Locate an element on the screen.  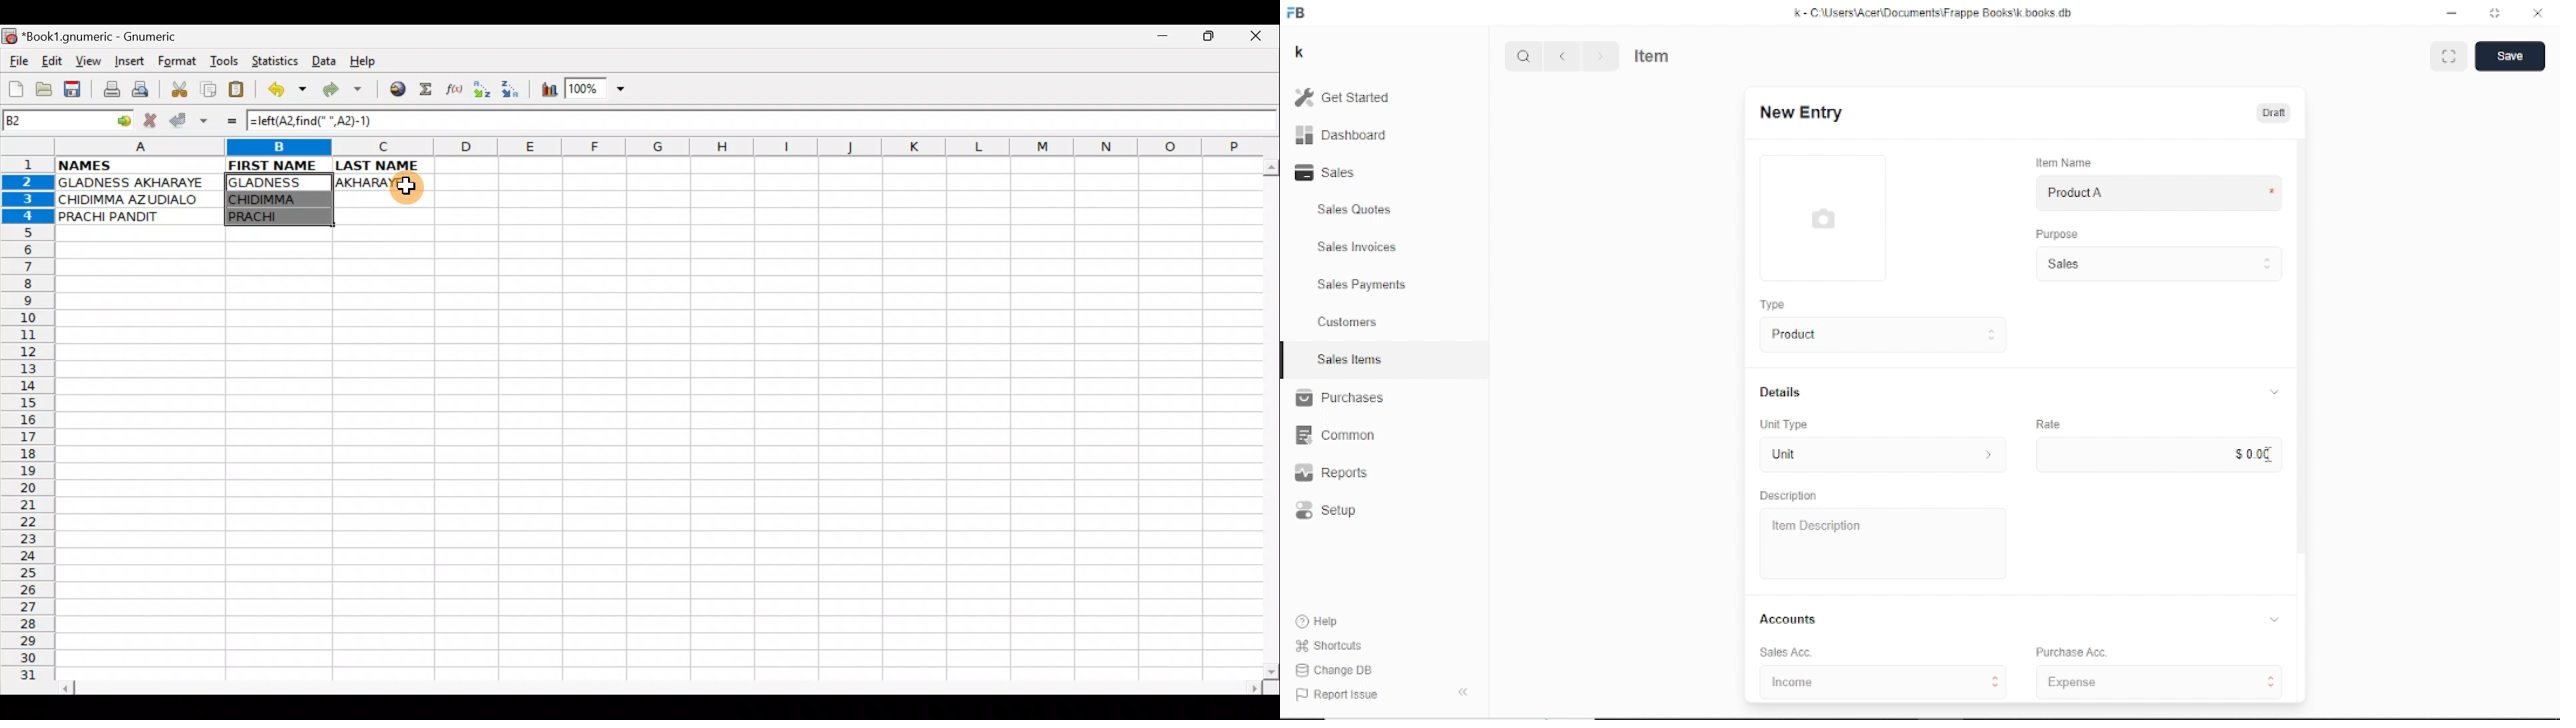
Report issue is located at coordinates (1334, 693).